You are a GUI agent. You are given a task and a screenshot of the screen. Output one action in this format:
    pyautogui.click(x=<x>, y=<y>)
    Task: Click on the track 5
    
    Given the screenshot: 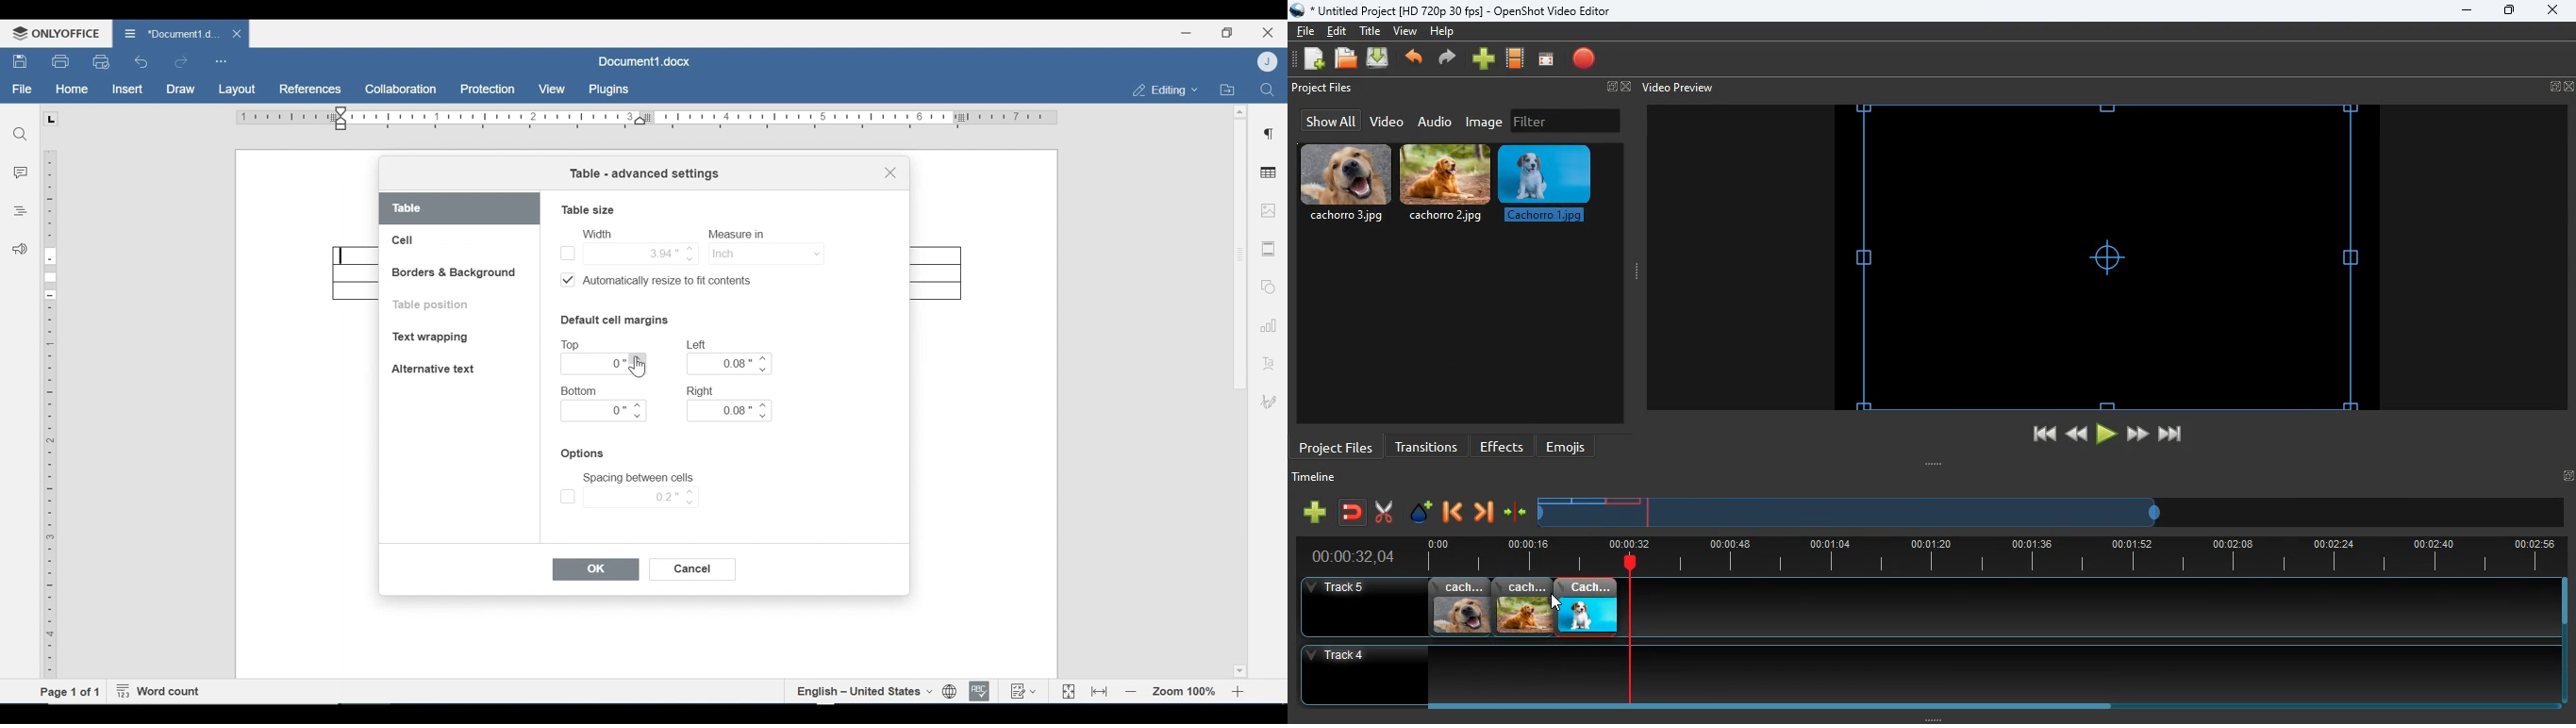 What is the action you would take?
    pyautogui.click(x=1340, y=588)
    